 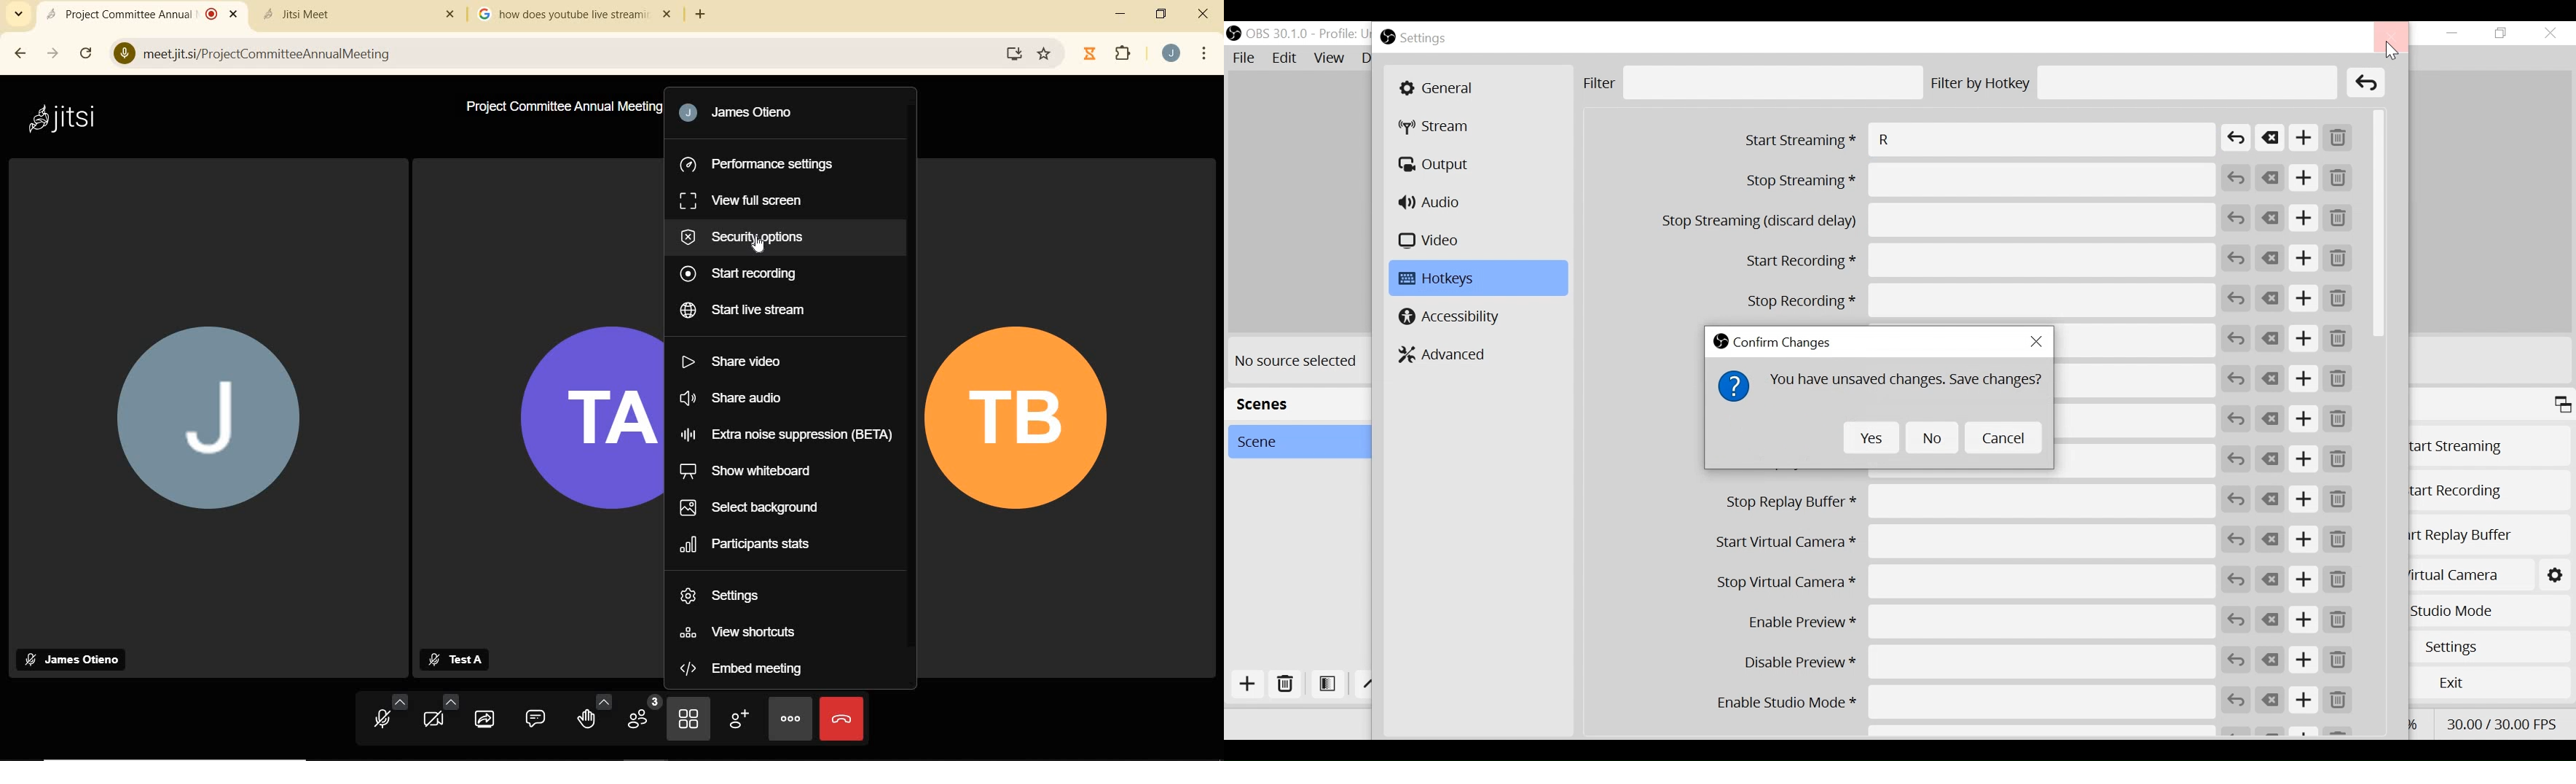 I want to click on No source selected, so click(x=1296, y=359).